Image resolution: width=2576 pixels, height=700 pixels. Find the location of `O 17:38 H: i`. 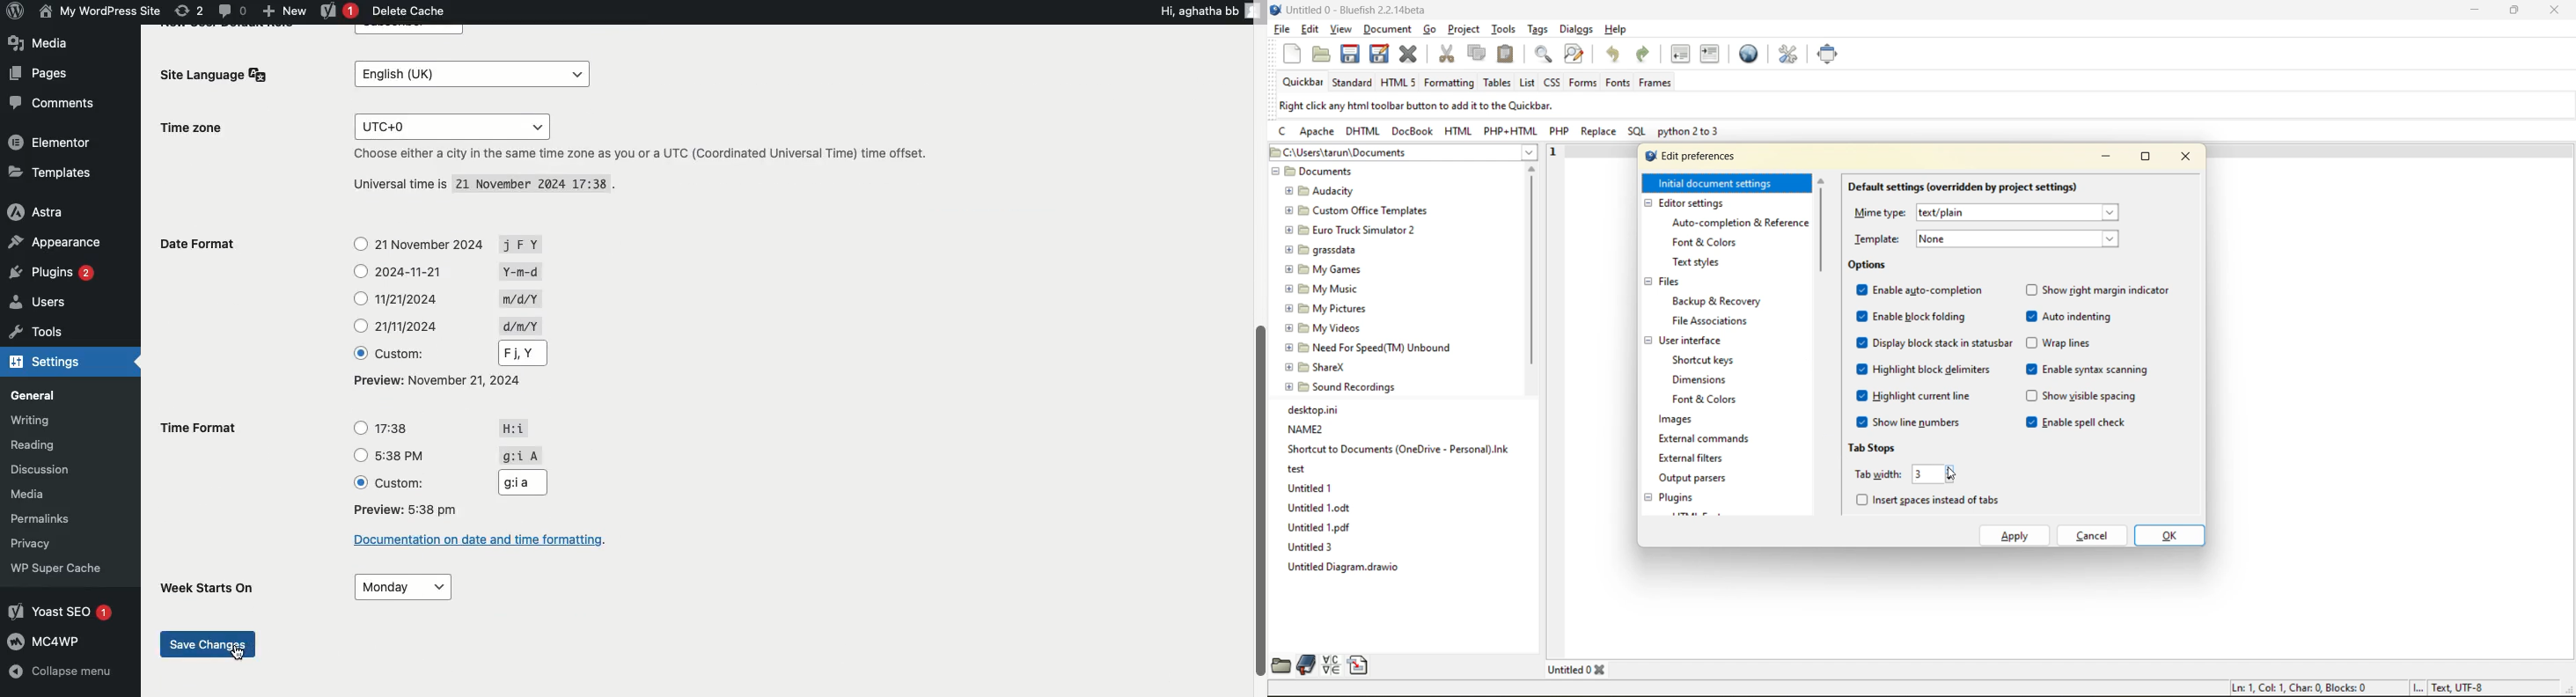

O 17:38 H: i is located at coordinates (437, 425).